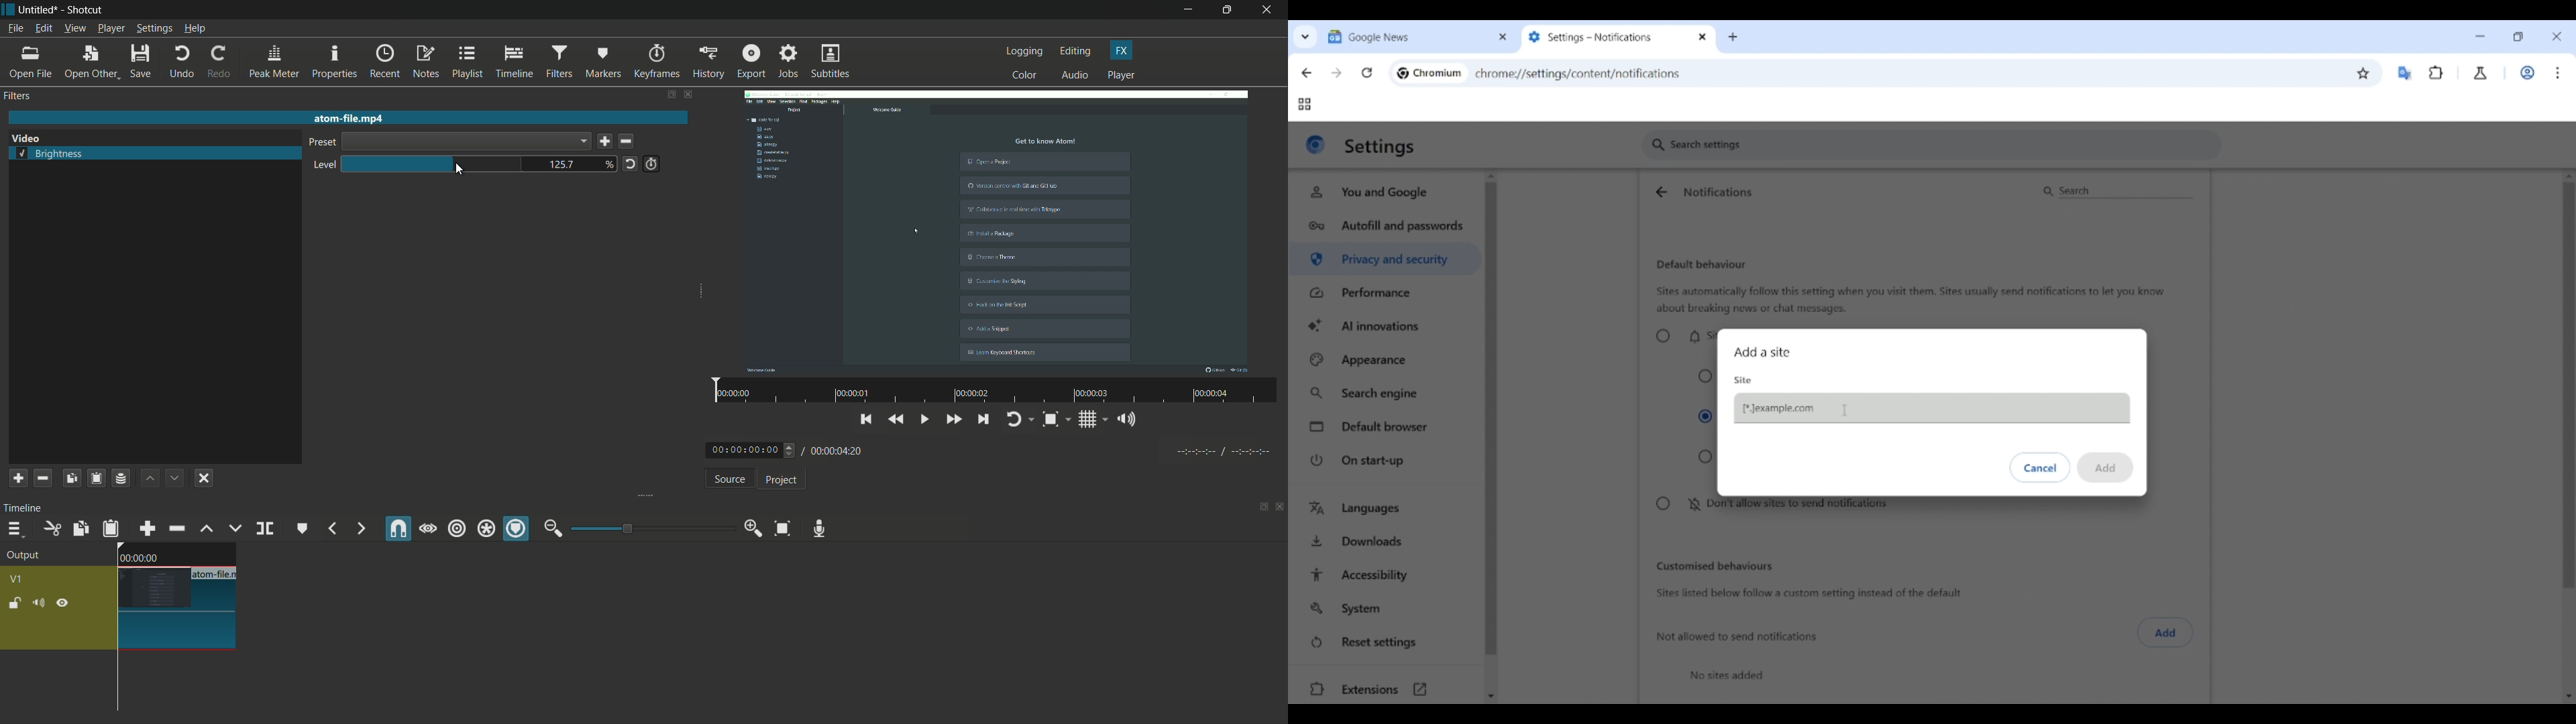  I want to click on copy, so click(79, 528).